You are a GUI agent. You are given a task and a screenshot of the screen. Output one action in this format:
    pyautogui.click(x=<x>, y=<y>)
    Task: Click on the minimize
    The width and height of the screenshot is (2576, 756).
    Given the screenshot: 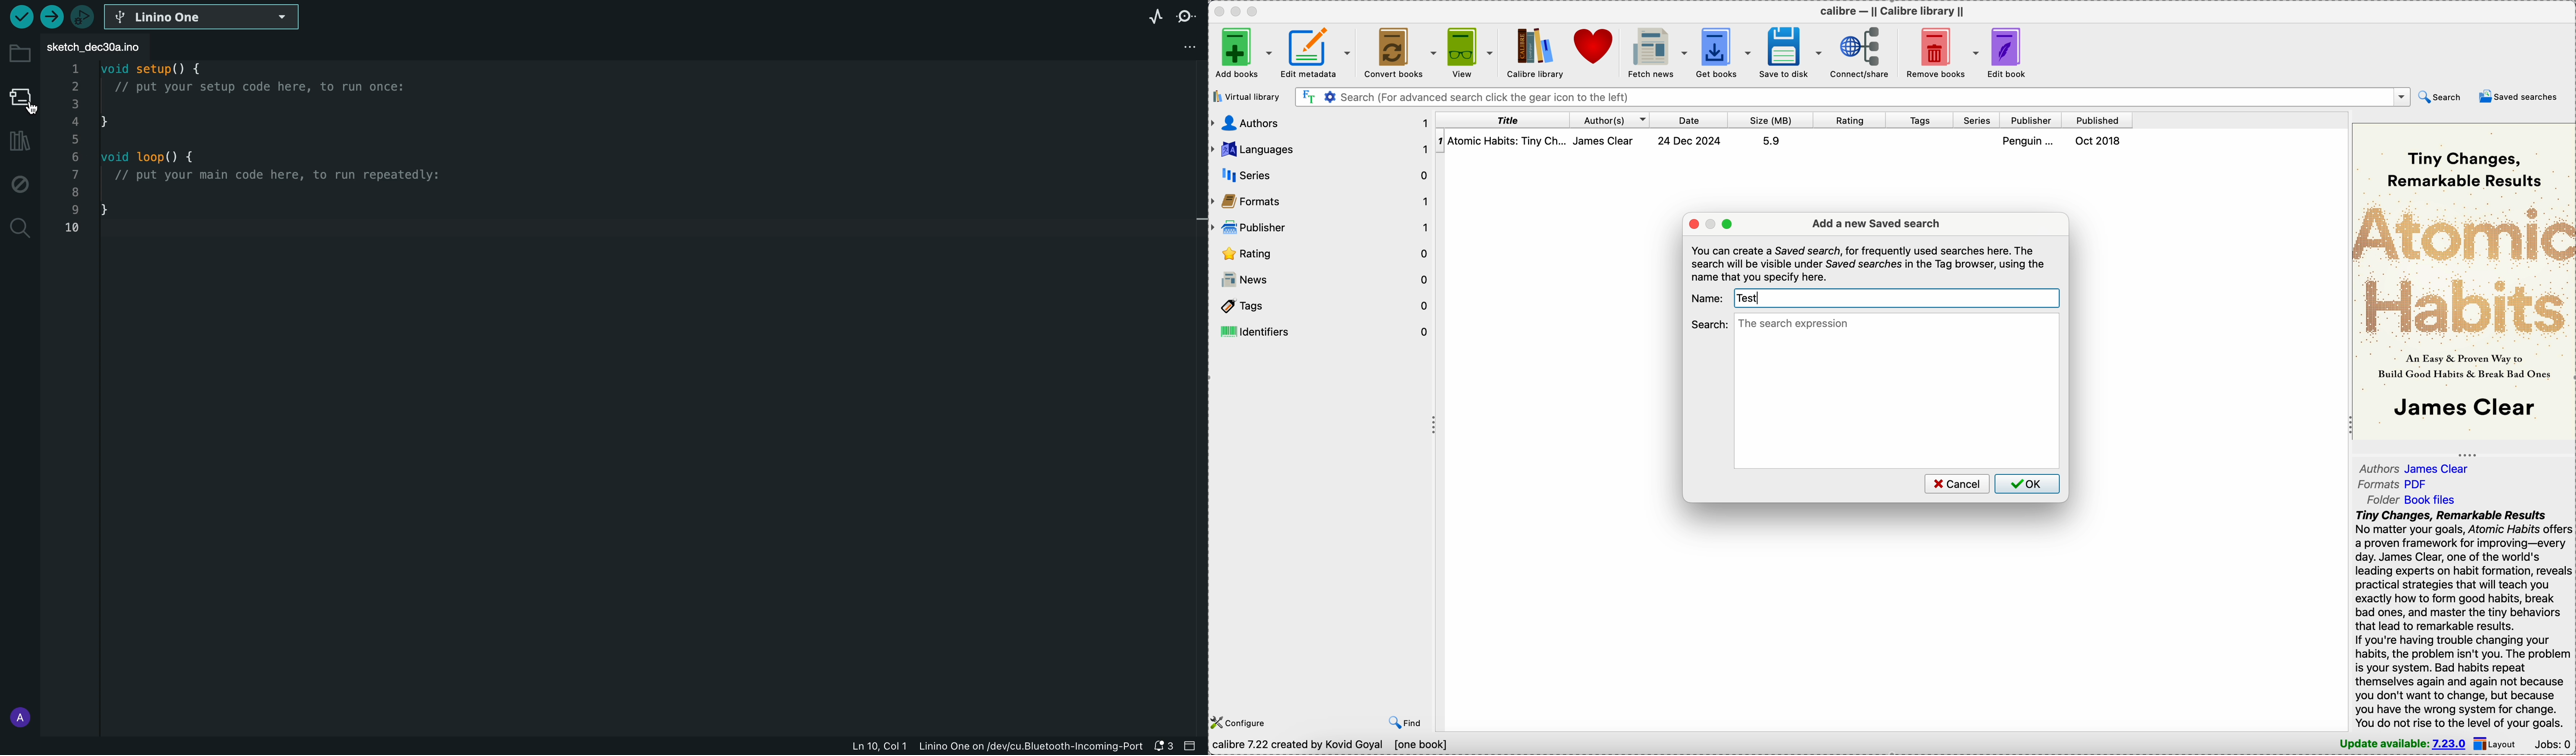 What is the action you would take?
    pyautogui.click(x=1238, y=11)
    